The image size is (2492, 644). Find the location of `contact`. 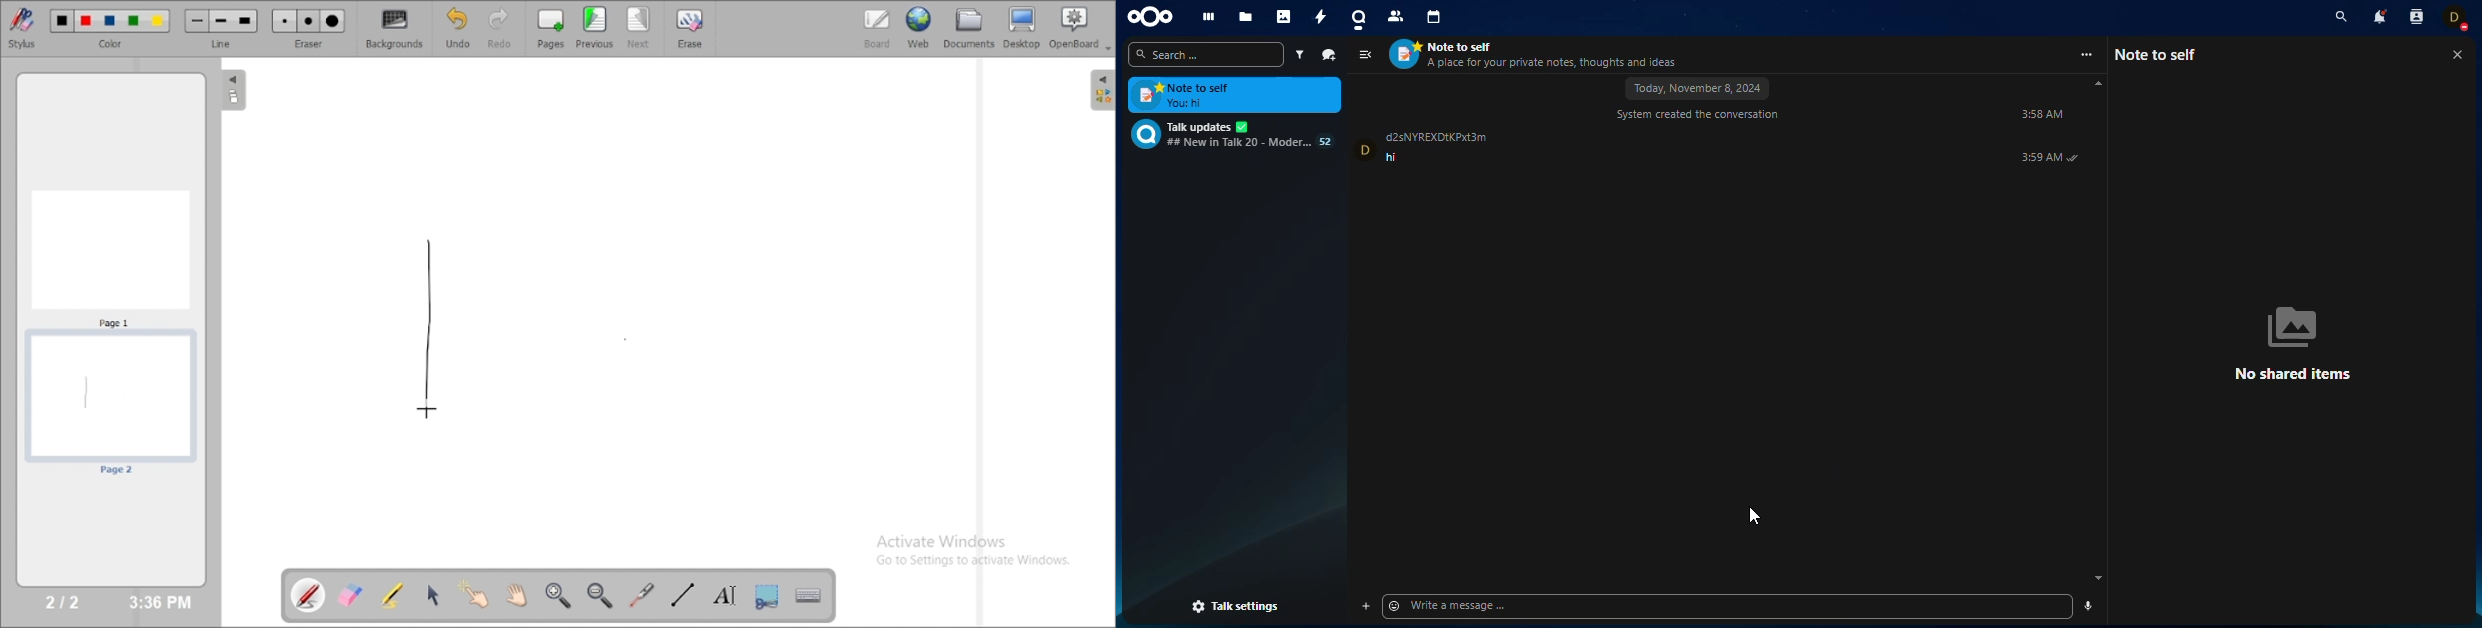

contact is located at coordinates (1395, 19).